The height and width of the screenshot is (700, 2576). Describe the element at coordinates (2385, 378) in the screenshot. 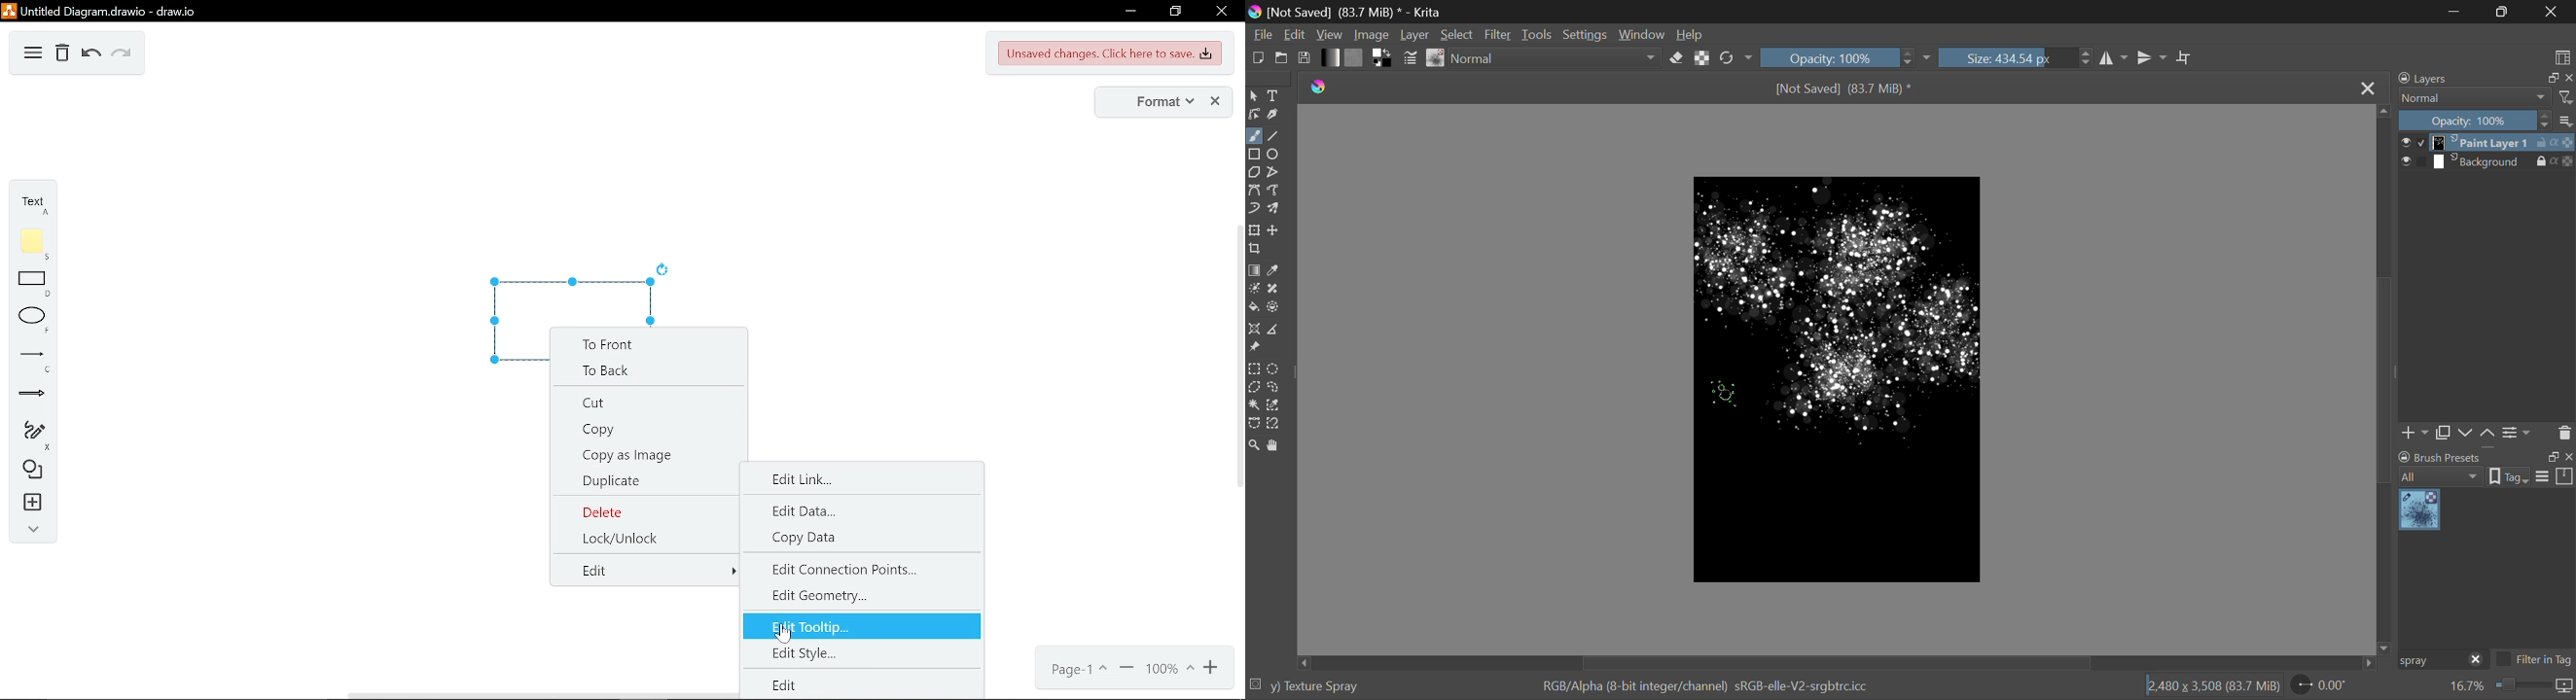

I see `Scroll Bar` at that location.